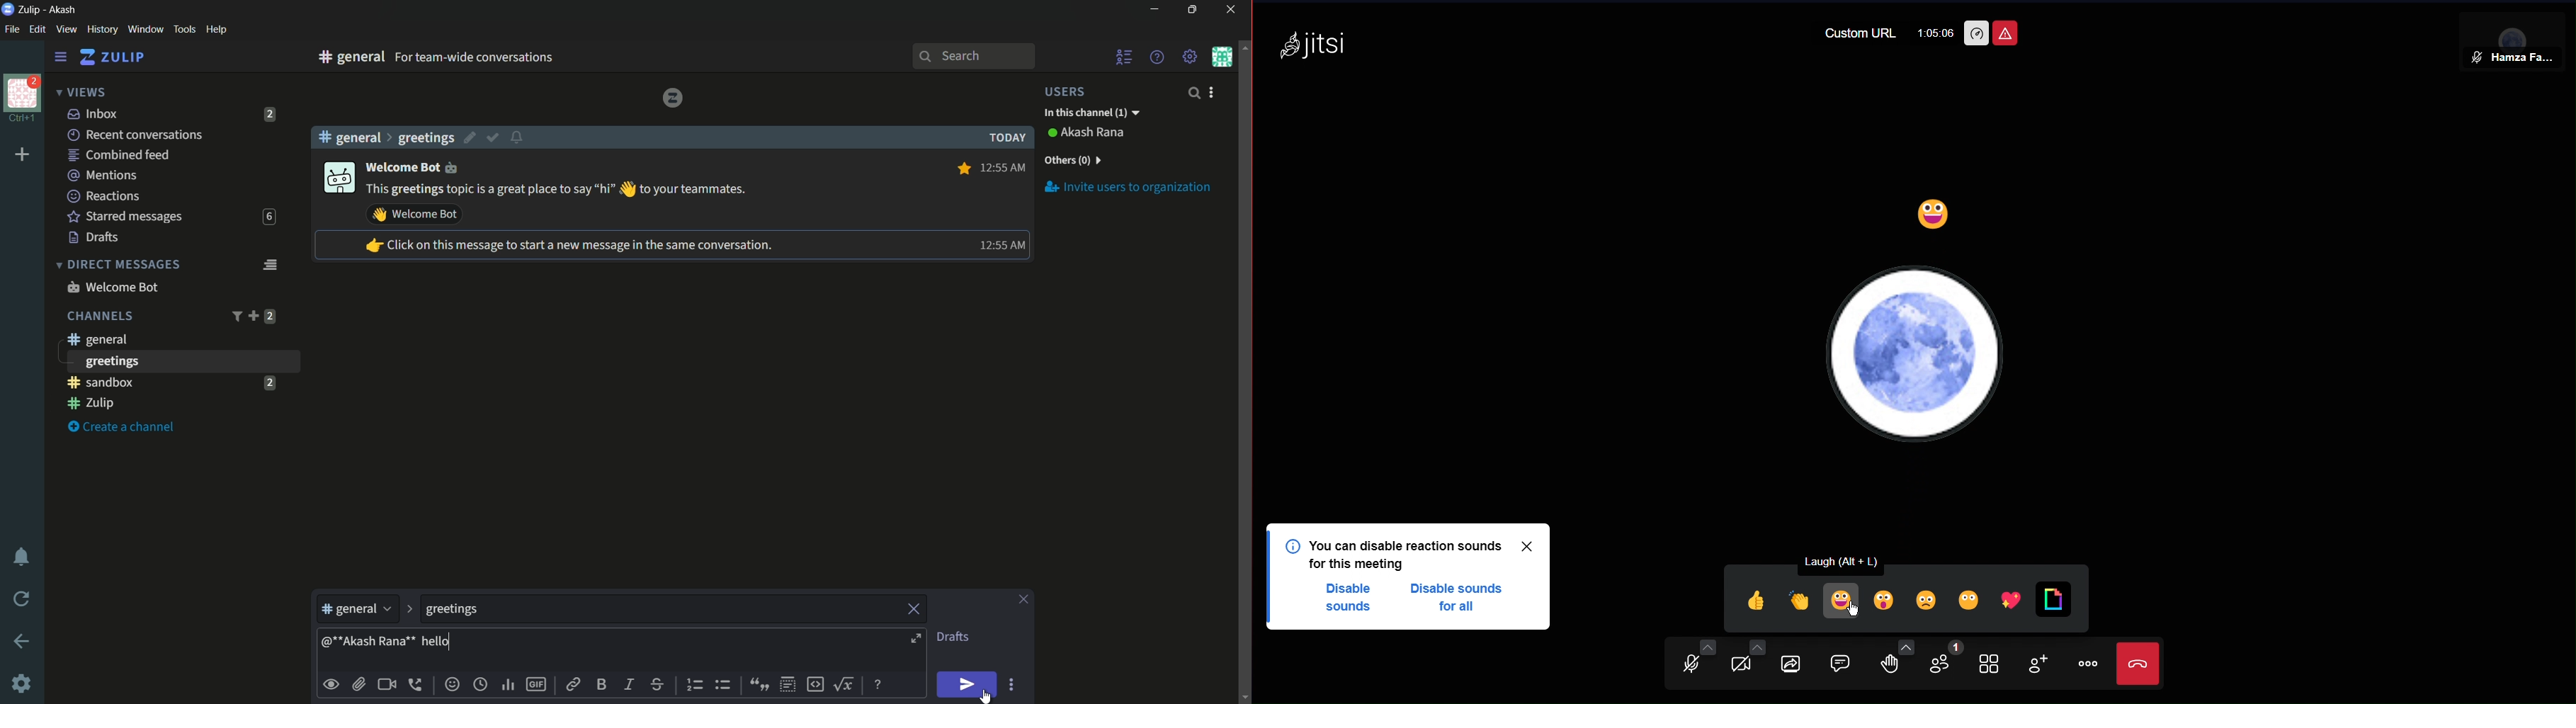 This screenshot has height=728, width=2576. Describe the element at coordinates (1214, 92) in the screenshot. I see `user settings` at that location.